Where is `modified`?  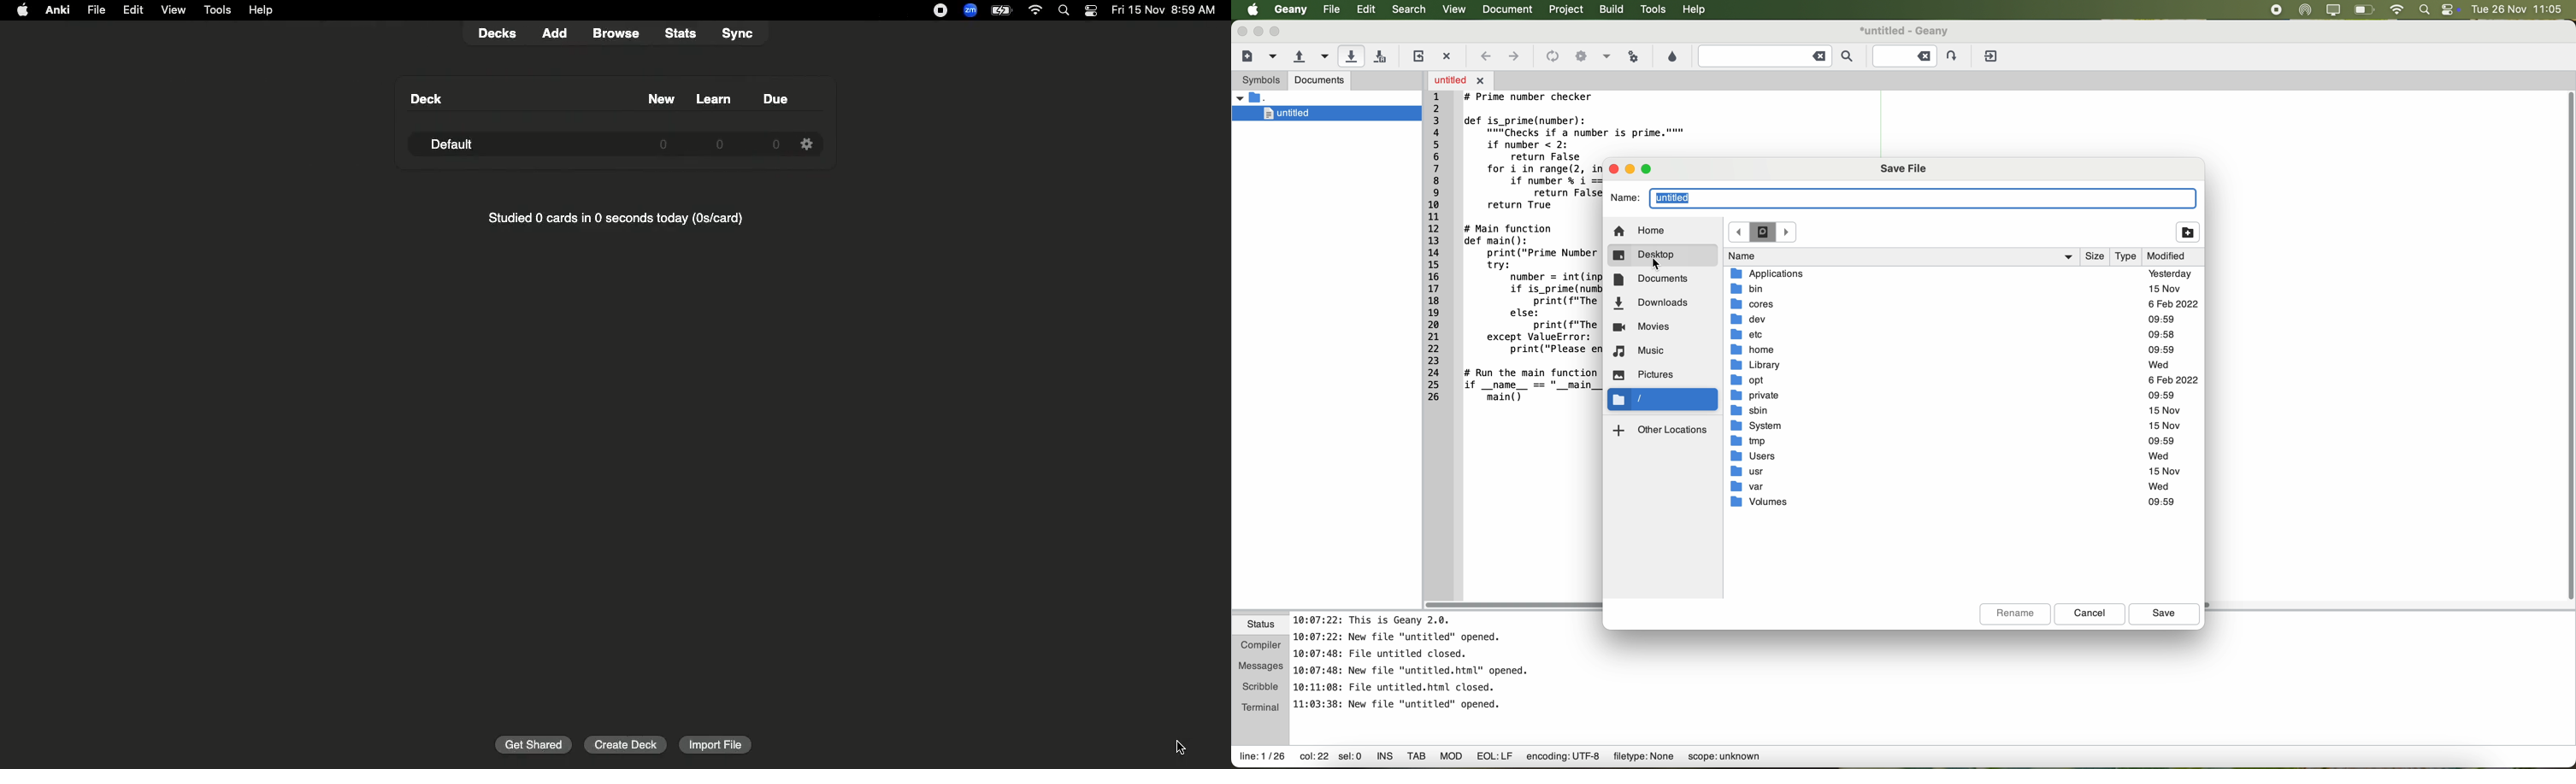 modified is located at coordinates (2175, 257).